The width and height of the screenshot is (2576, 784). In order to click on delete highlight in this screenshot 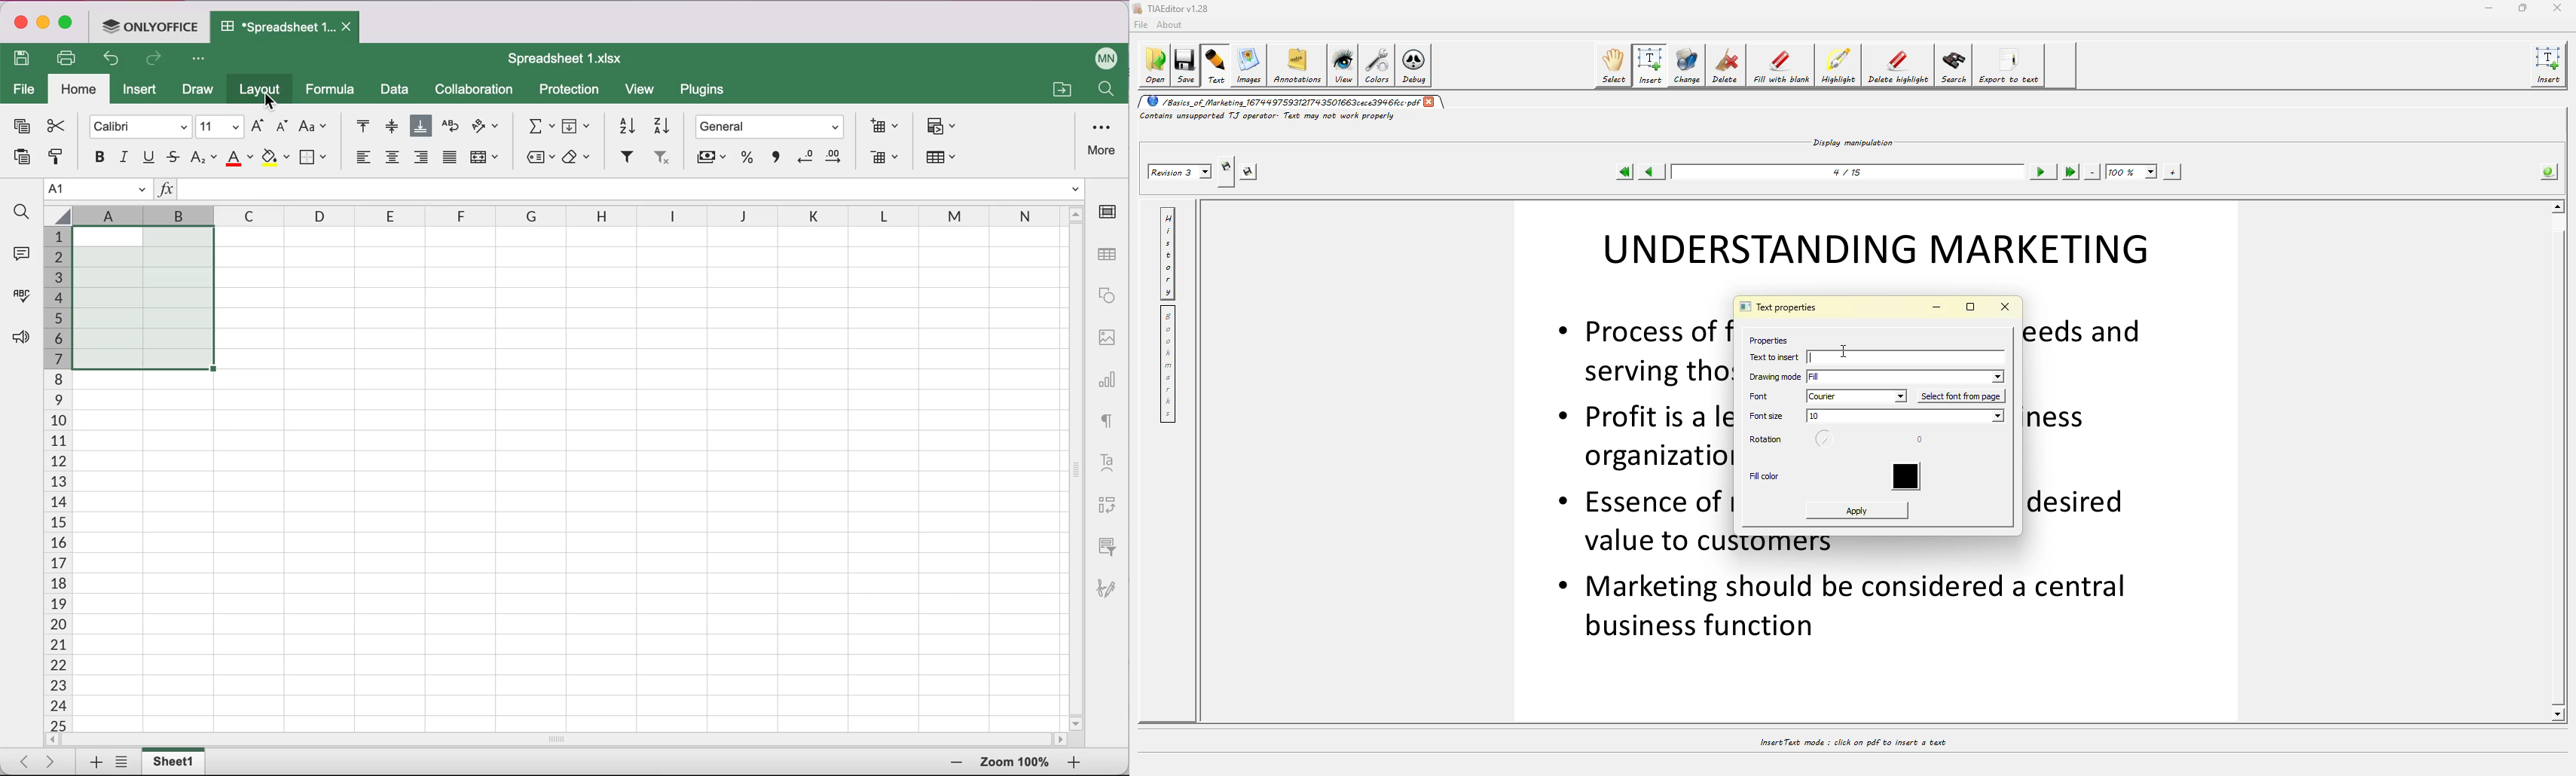, I will do `click(1899, 66)`.